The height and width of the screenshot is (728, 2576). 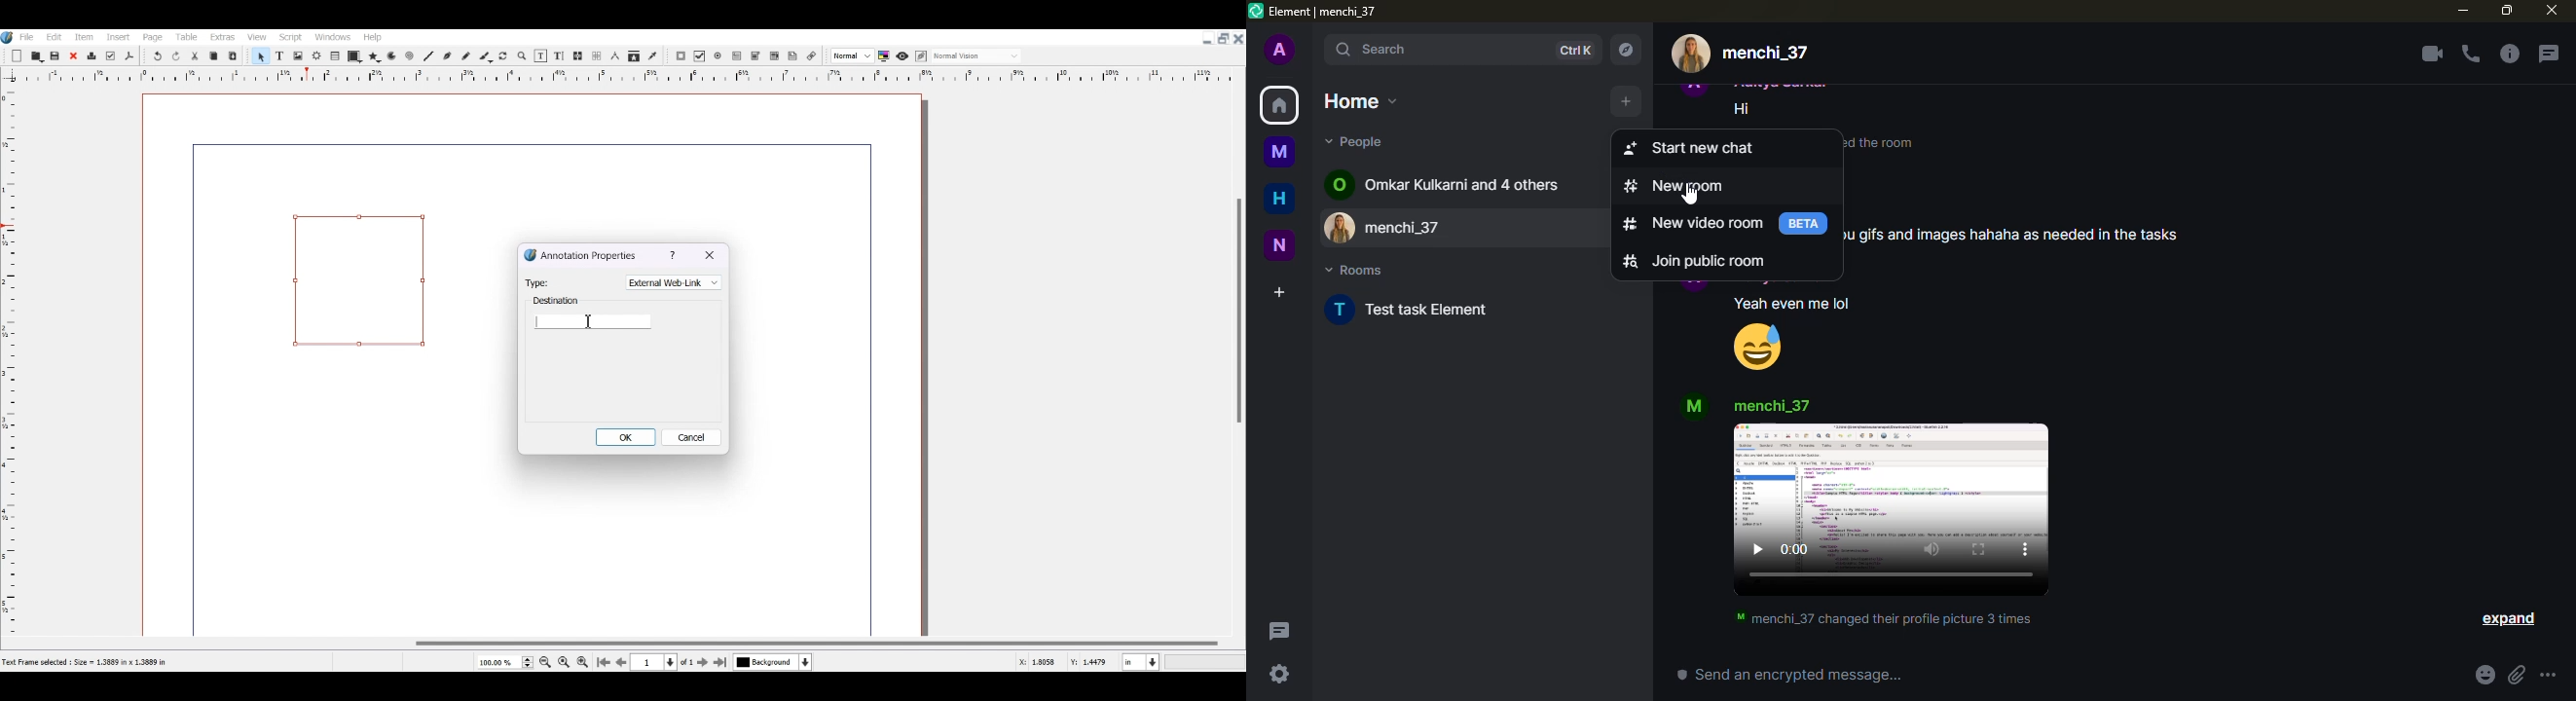 I want to click on Table, so click(x=336, y=56).